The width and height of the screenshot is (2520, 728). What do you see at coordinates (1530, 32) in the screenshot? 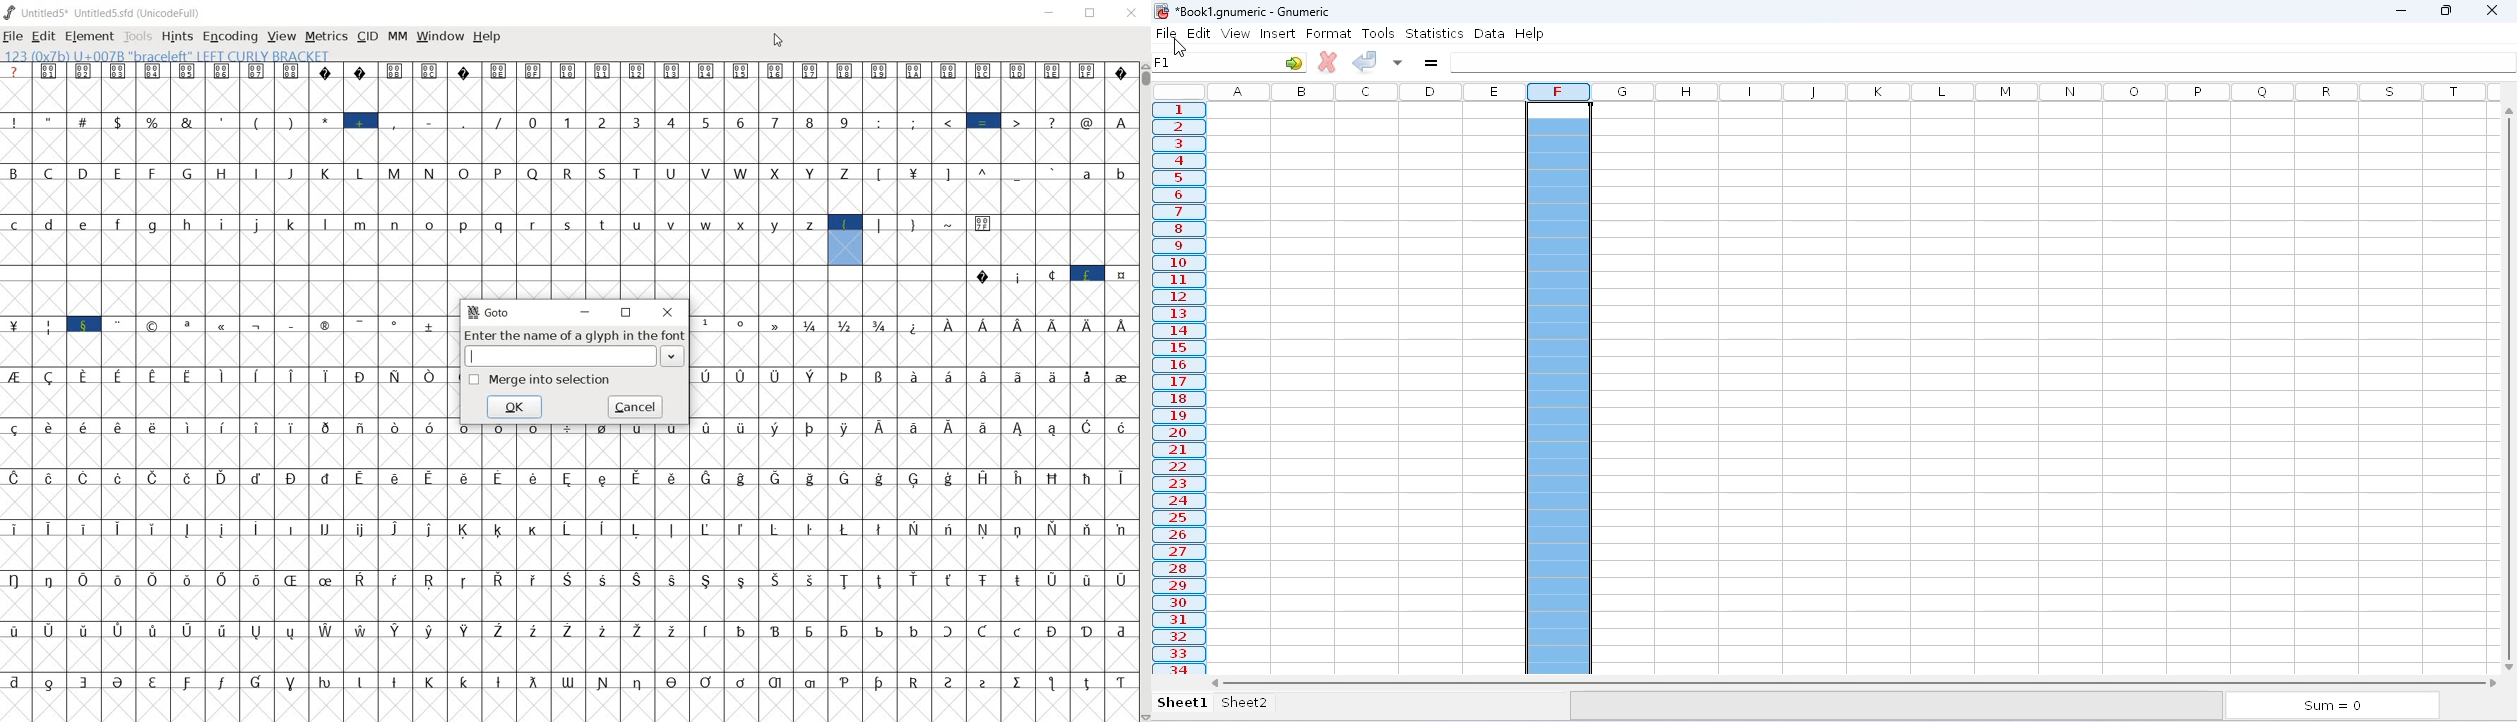
I see `help` at bounding box center [1530, 32].